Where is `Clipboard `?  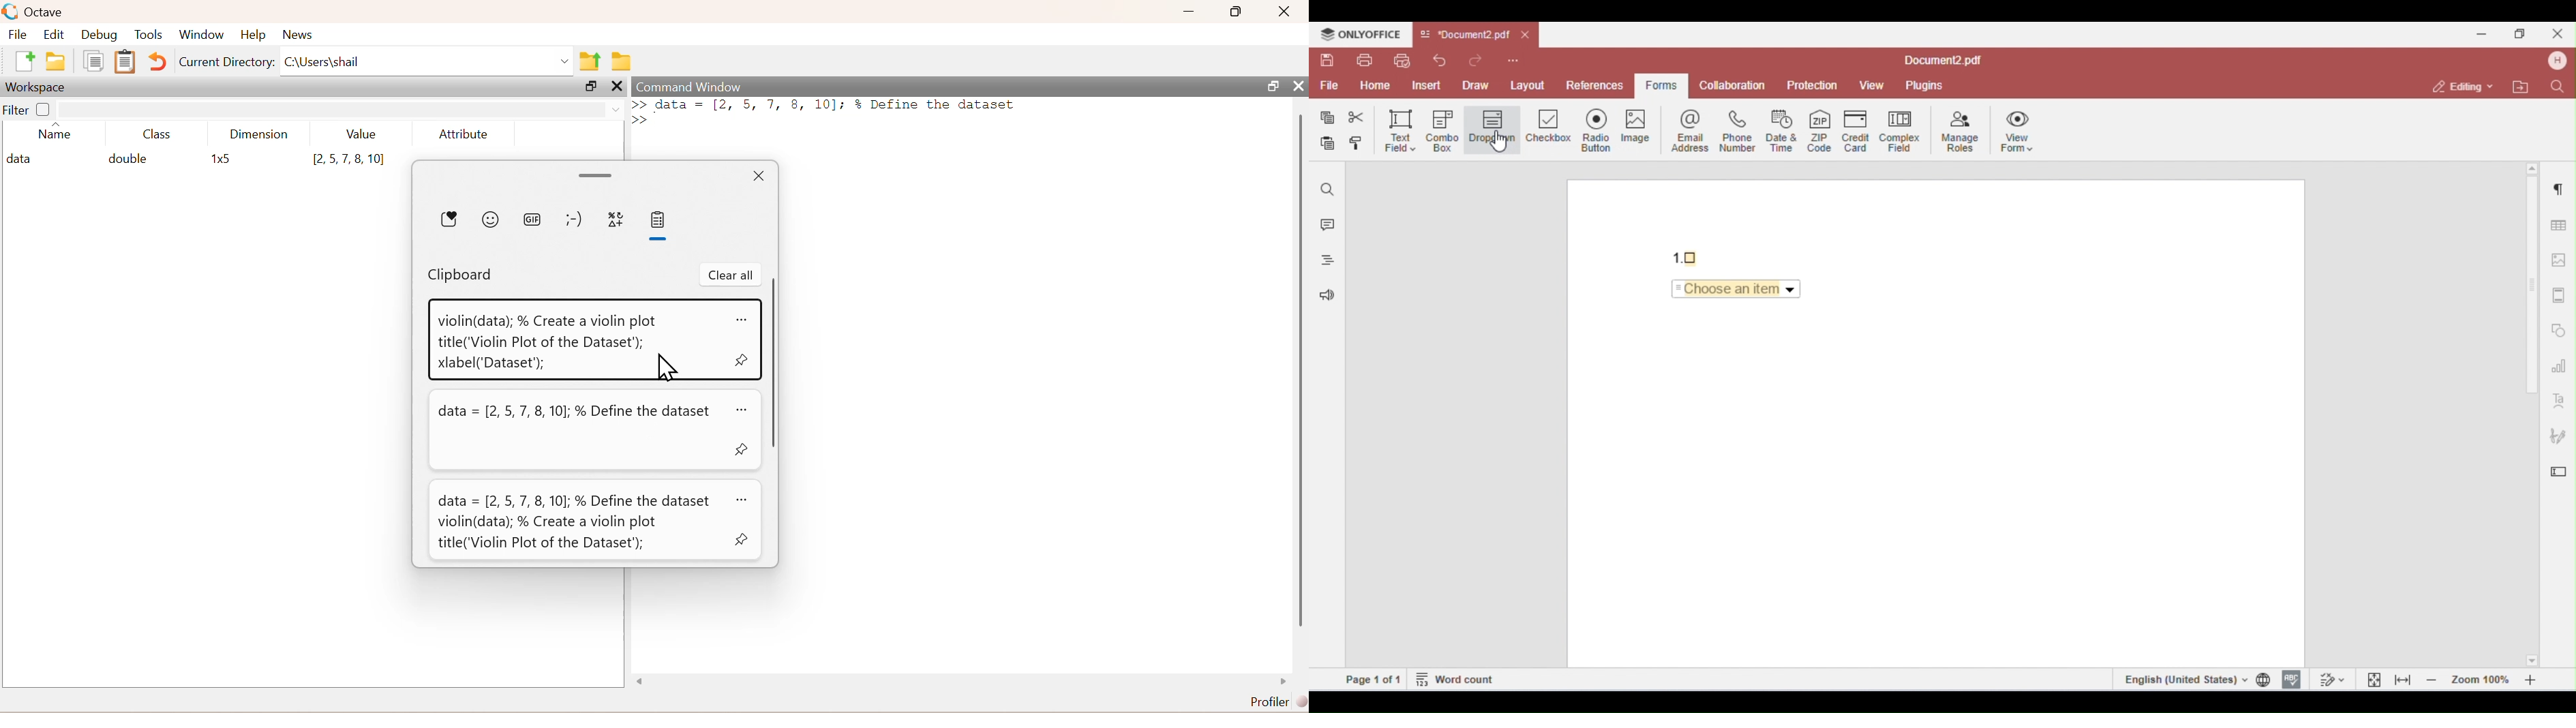
Clipboard  is located at coordinates (658, 220).